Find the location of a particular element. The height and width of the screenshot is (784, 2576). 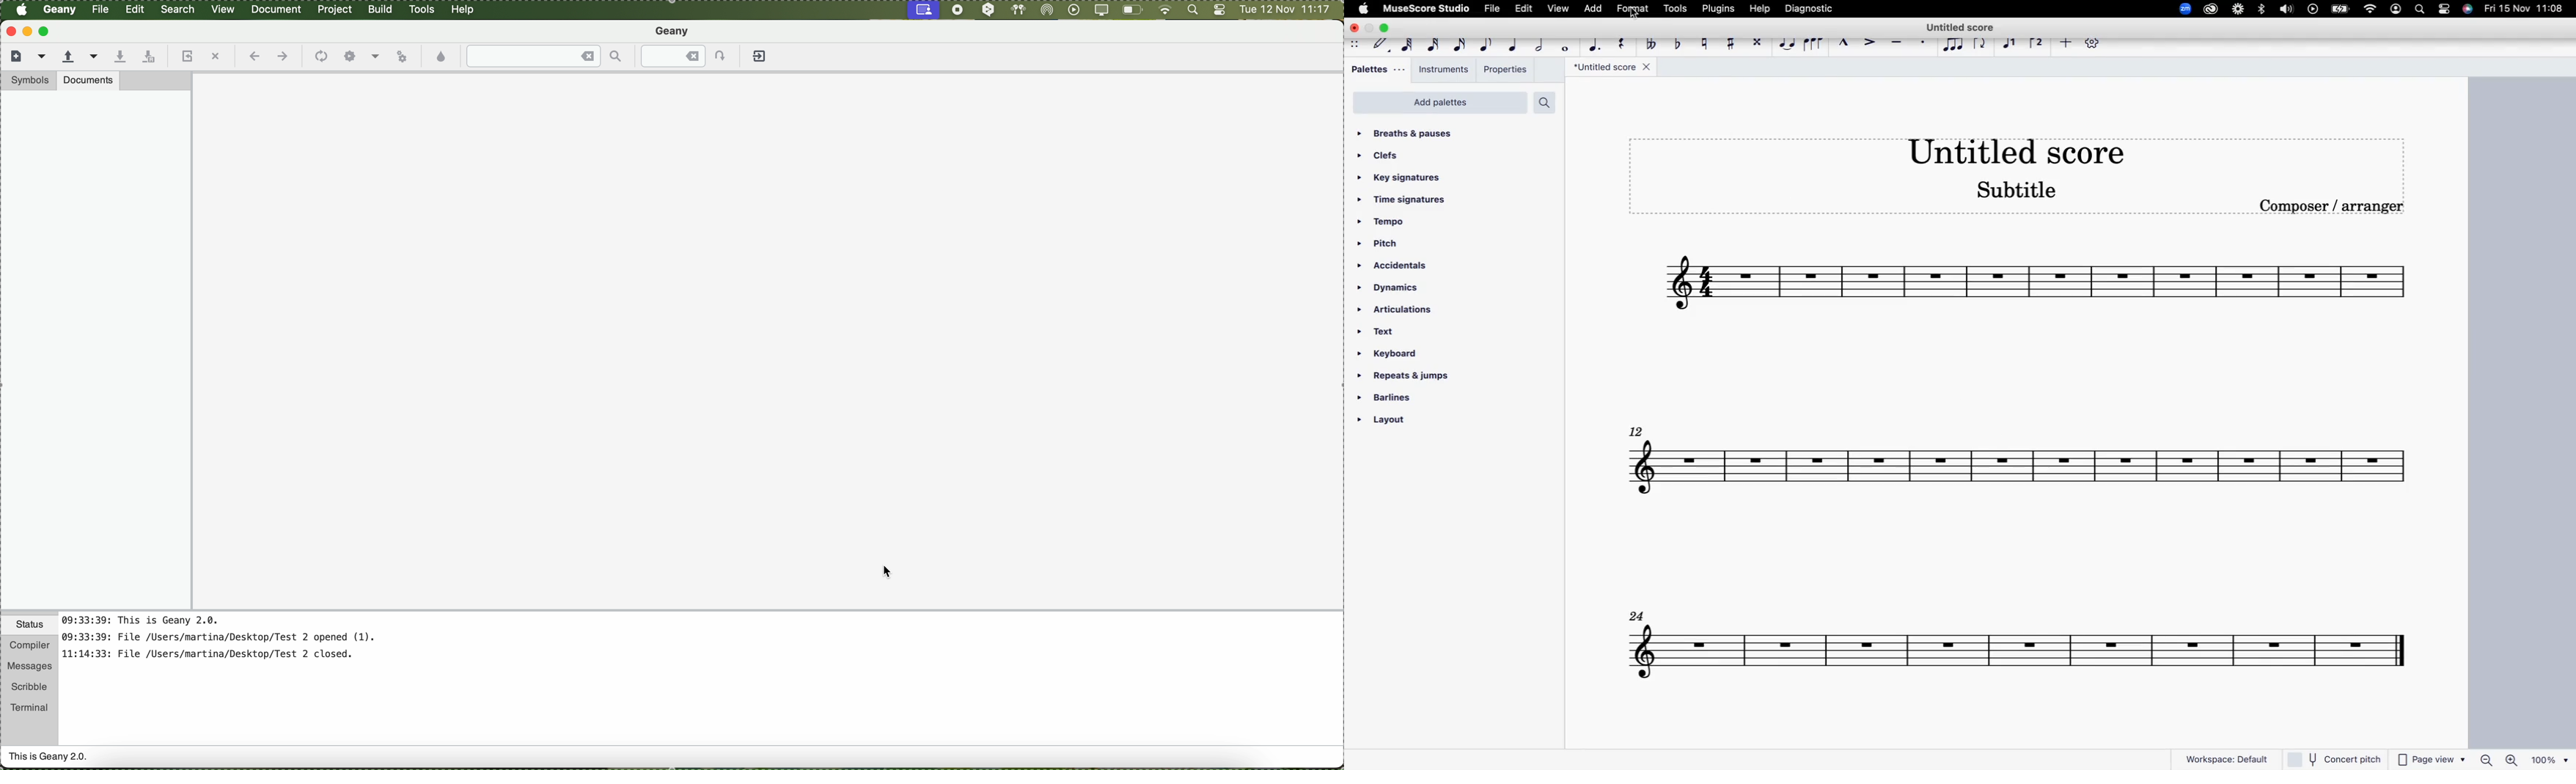

barlines is located at coordinates (1387, 397).